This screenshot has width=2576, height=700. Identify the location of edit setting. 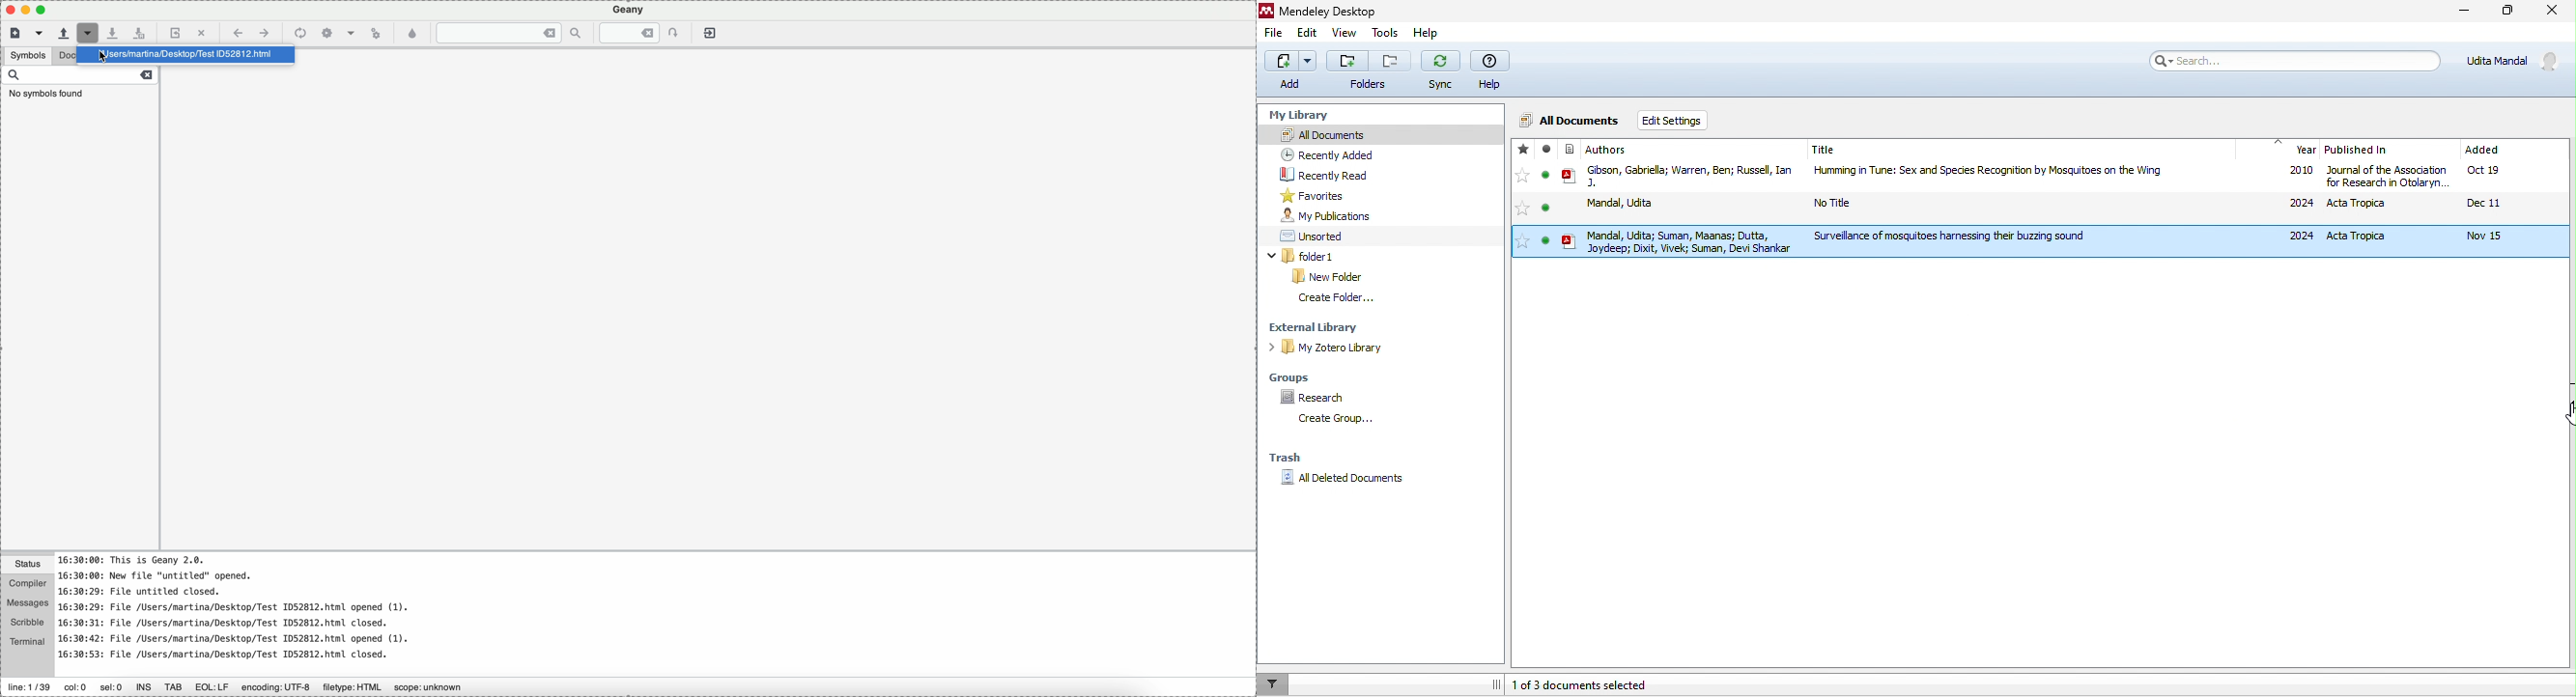
(1675, 122).